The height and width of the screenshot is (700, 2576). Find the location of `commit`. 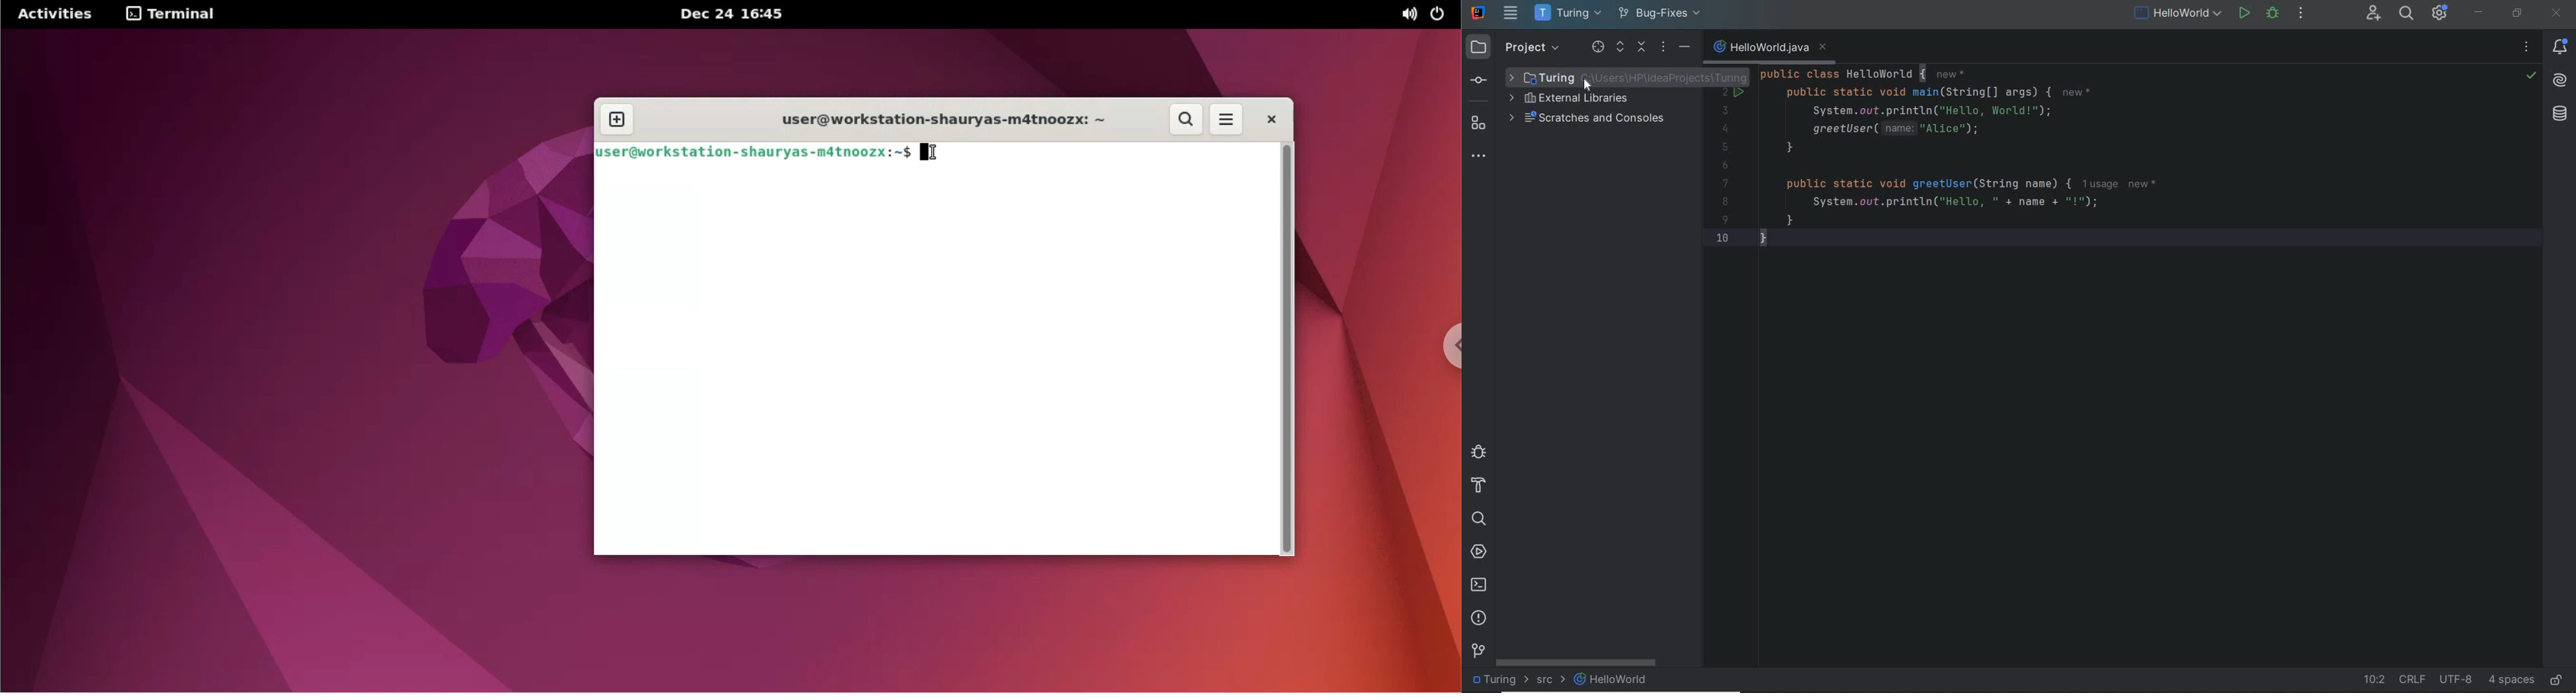

commit is located at coordinates (1481, 81).